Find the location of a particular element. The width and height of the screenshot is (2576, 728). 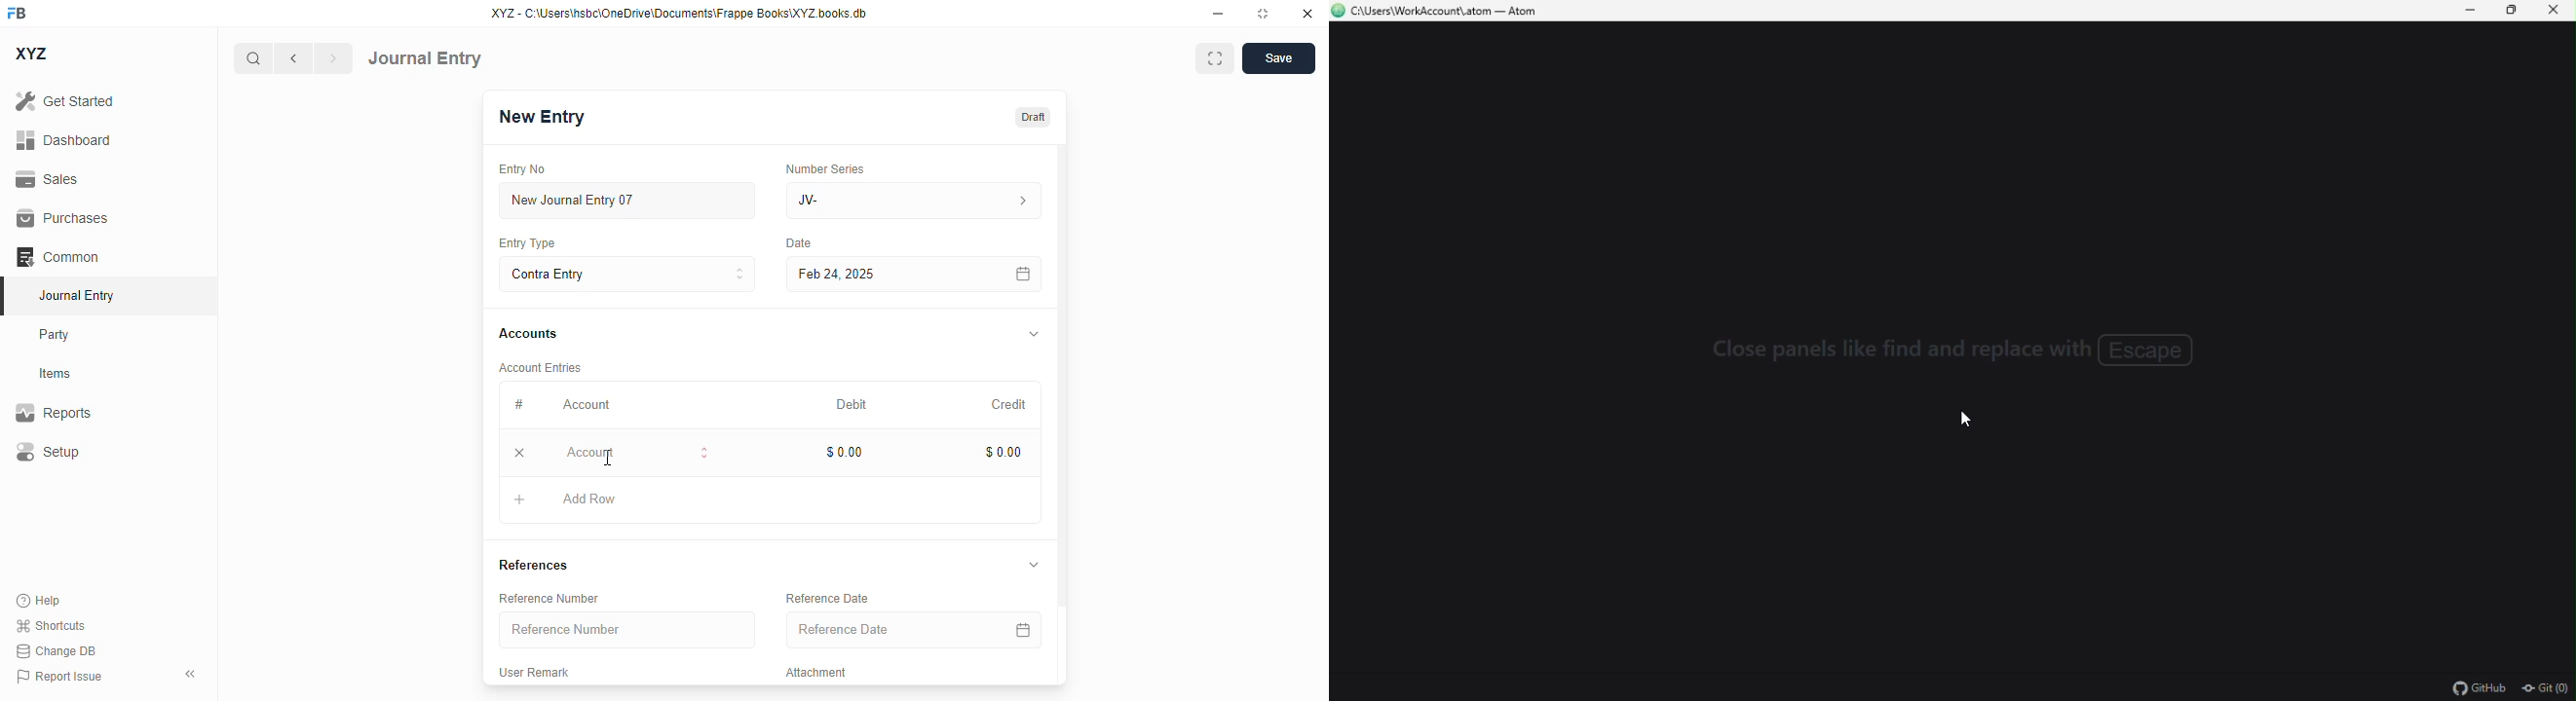

account is located at coordinates (638, 452).